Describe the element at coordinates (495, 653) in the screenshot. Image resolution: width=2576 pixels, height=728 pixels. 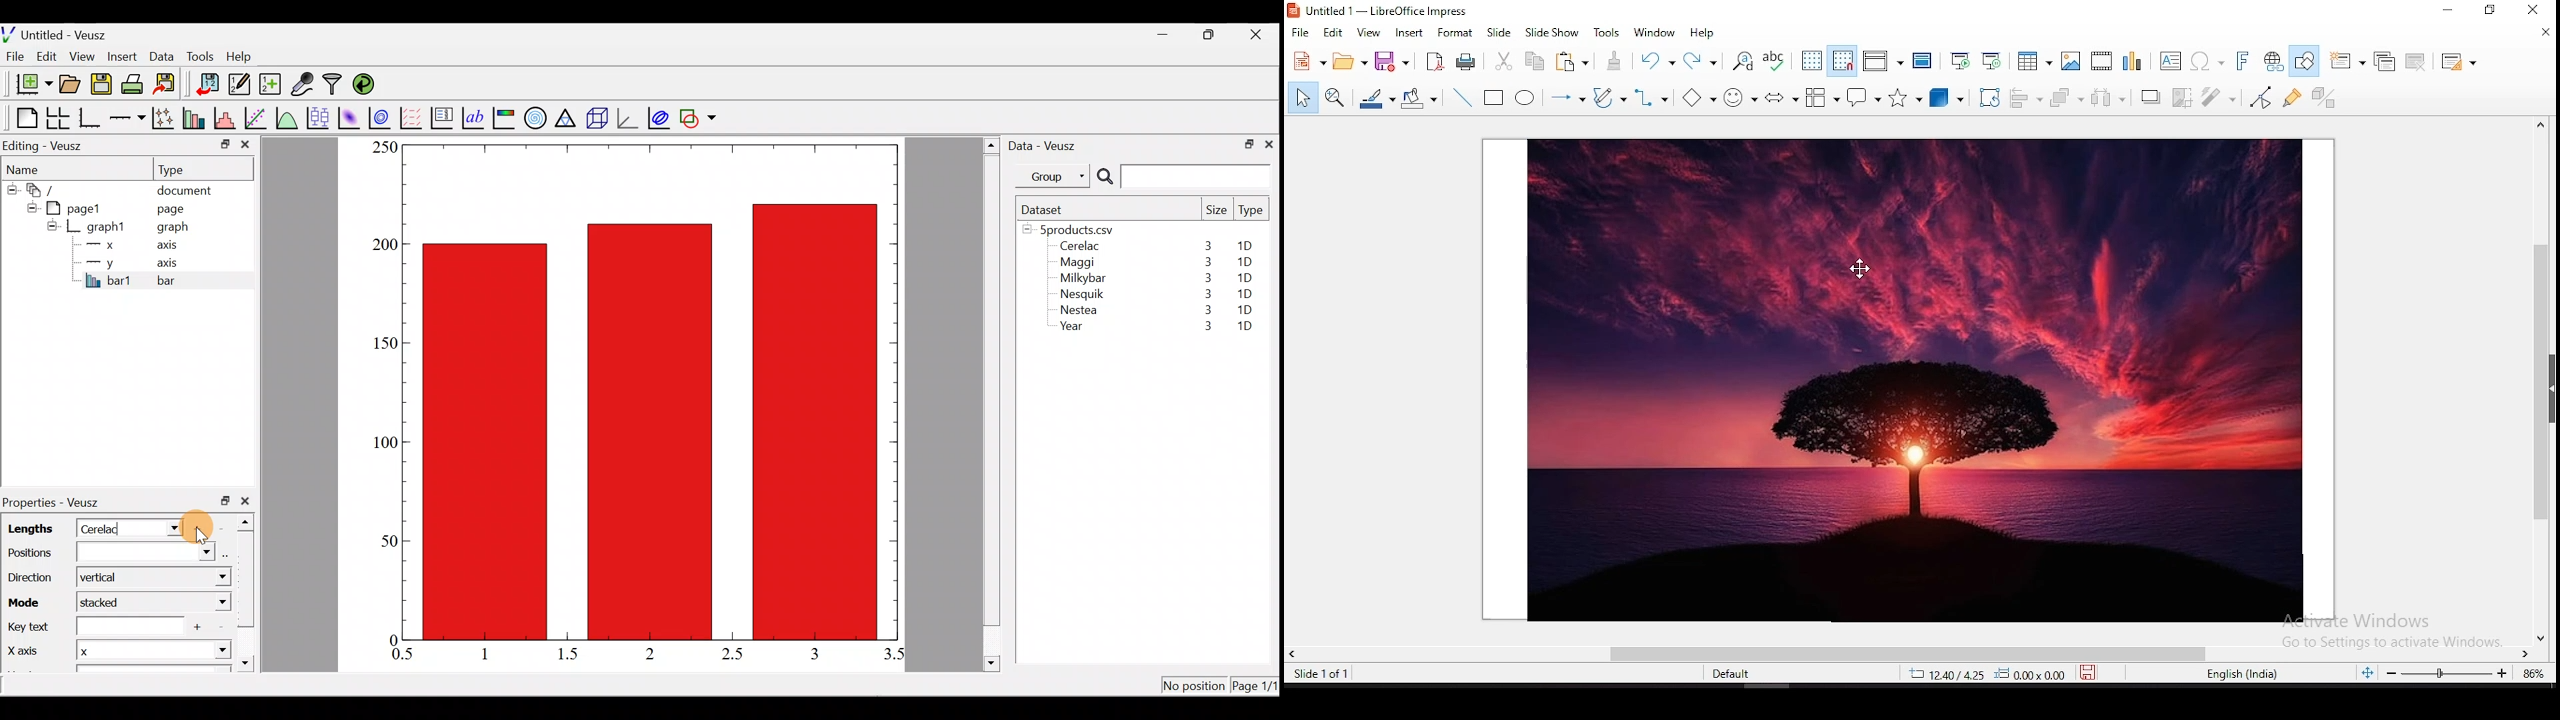
I see `1` at that location.